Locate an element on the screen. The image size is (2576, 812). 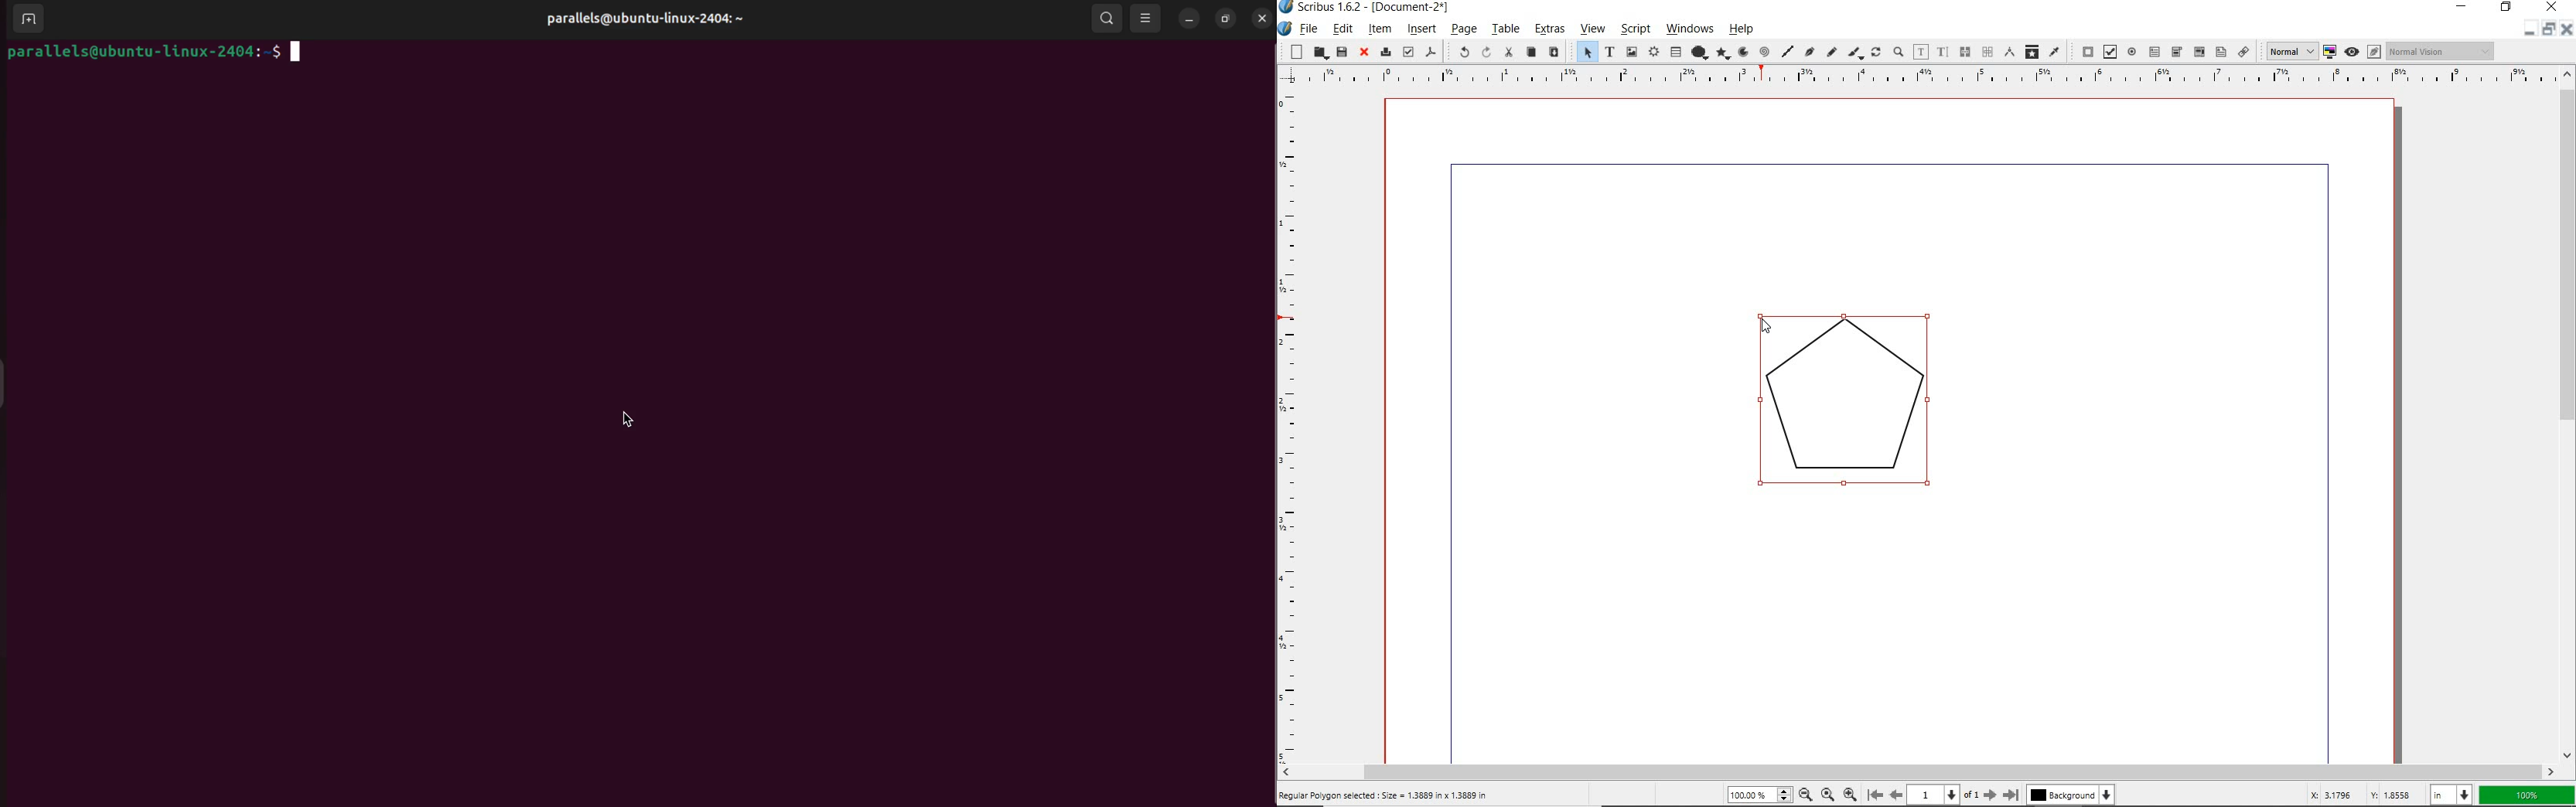
x: 3.17% is located at coordinates (2328, 795).